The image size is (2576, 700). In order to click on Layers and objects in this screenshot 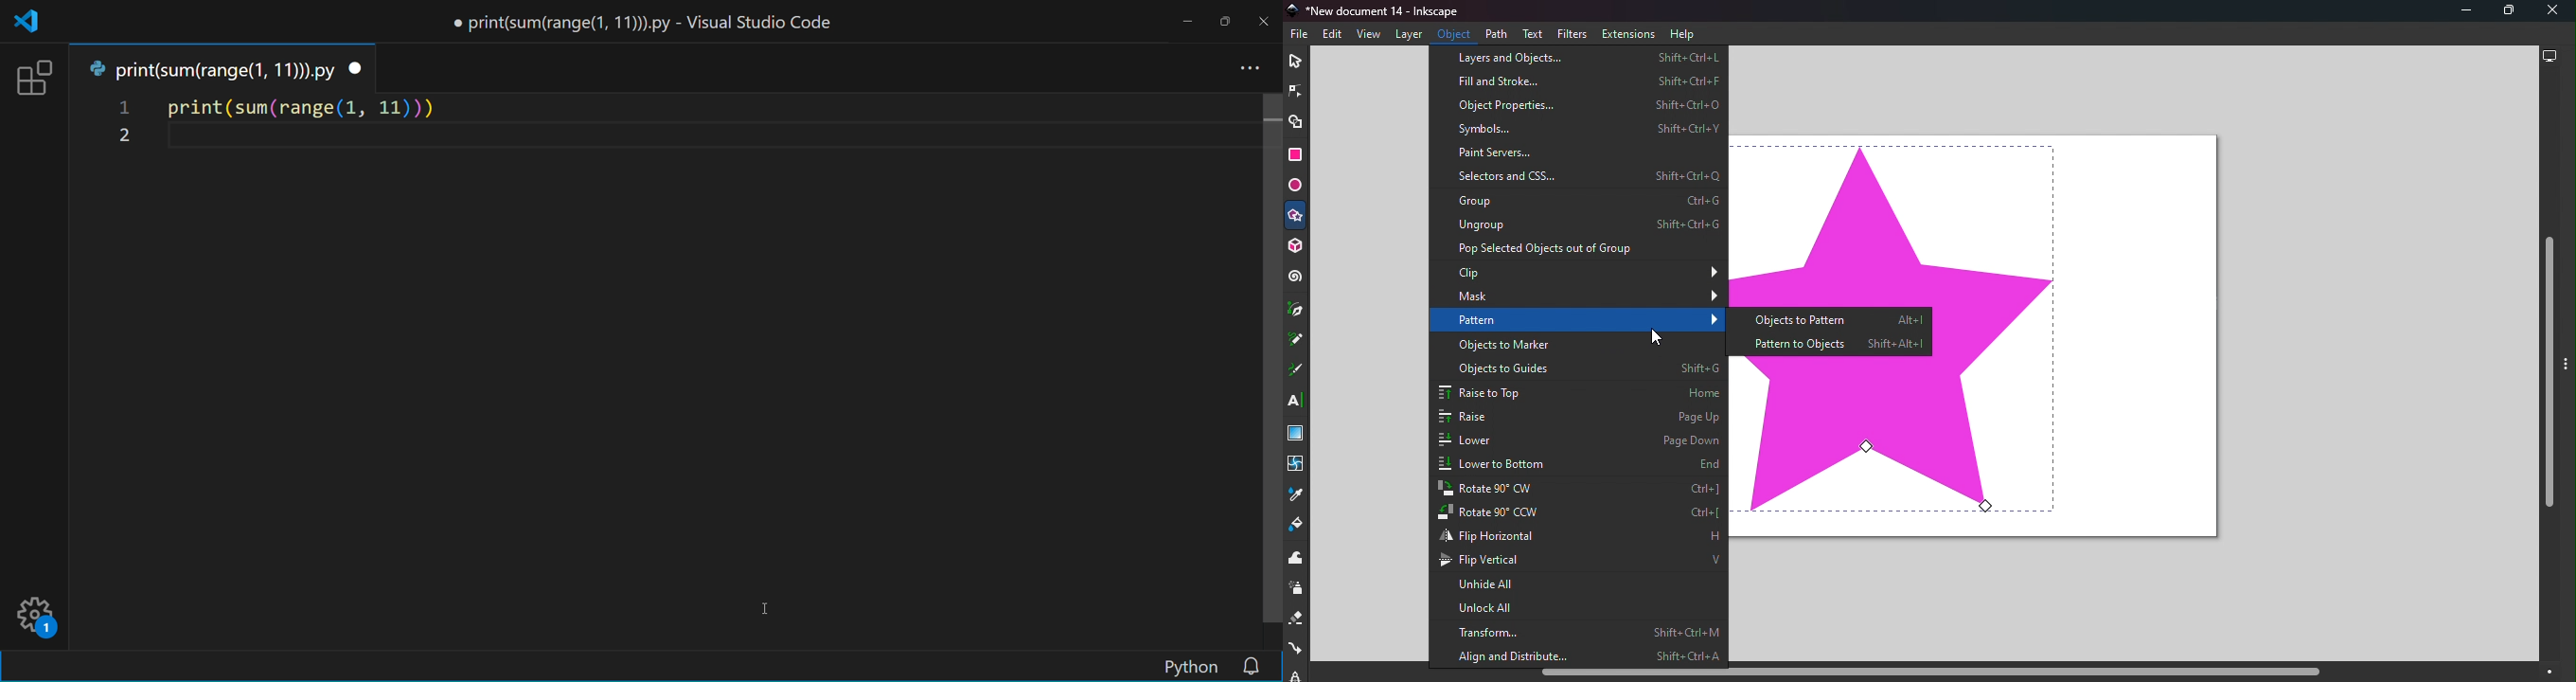, I will do `click(1583, 58)`.